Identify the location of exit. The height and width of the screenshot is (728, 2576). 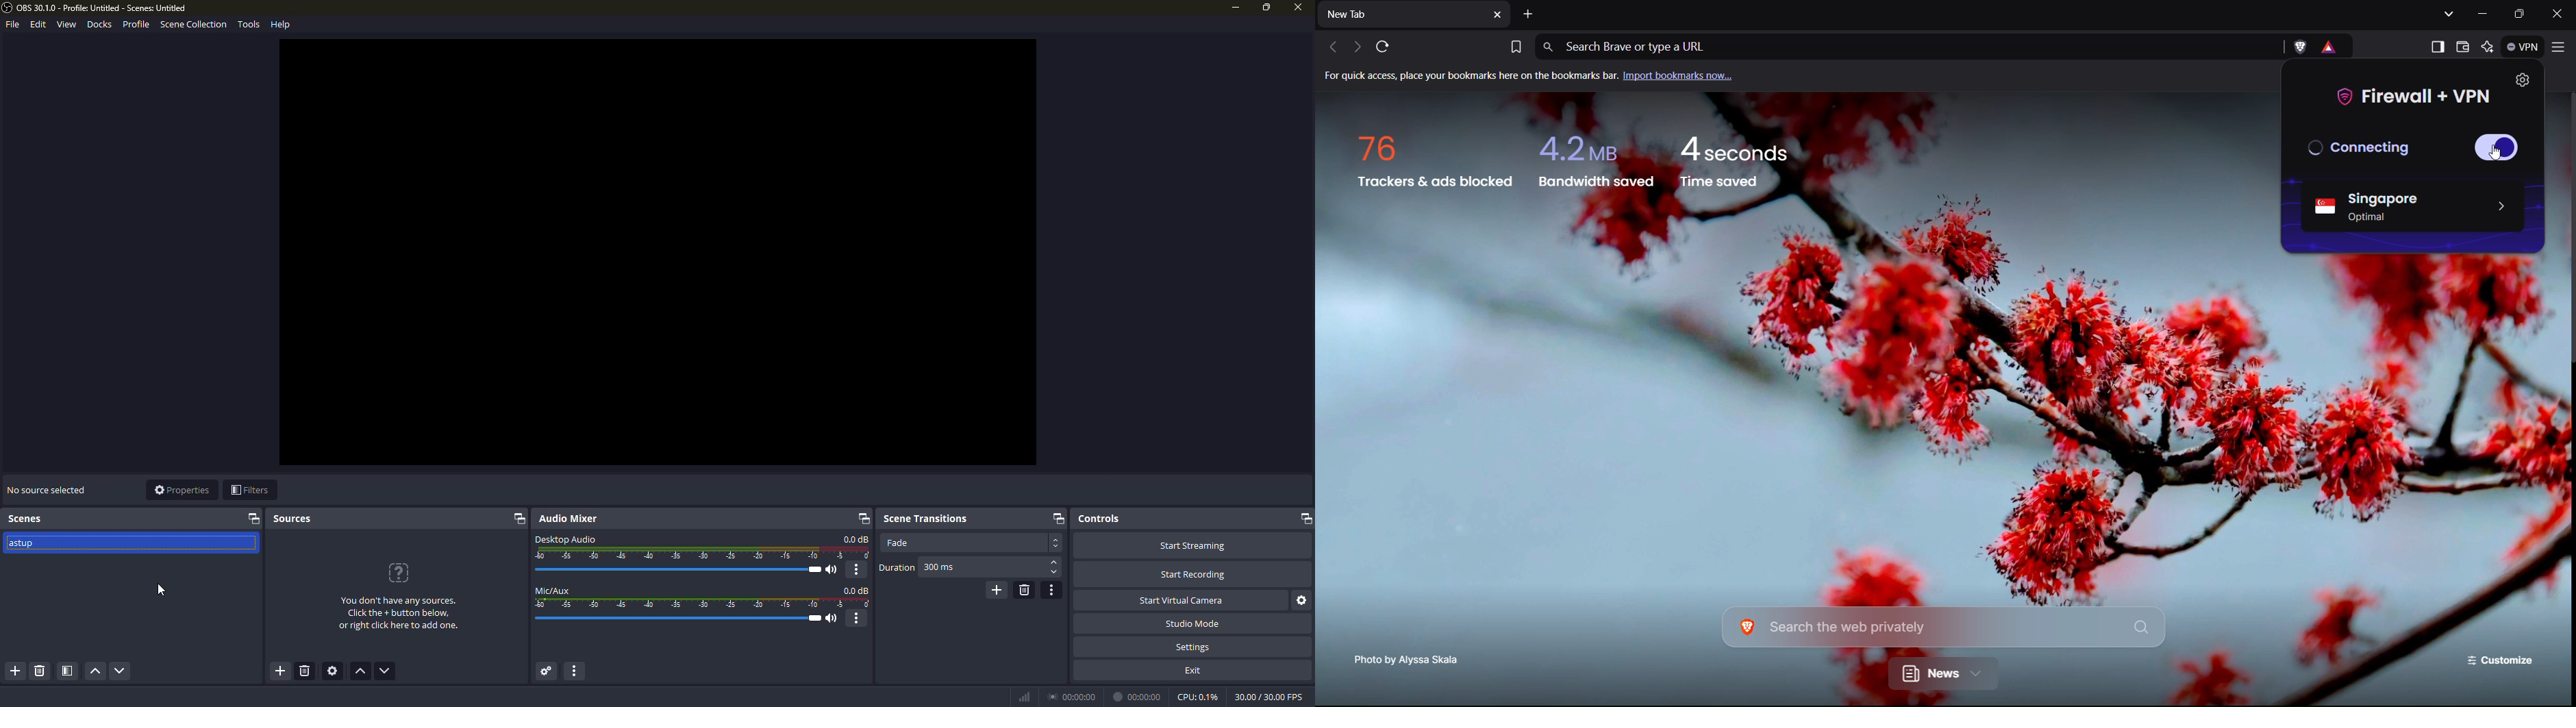
(1195, 669).